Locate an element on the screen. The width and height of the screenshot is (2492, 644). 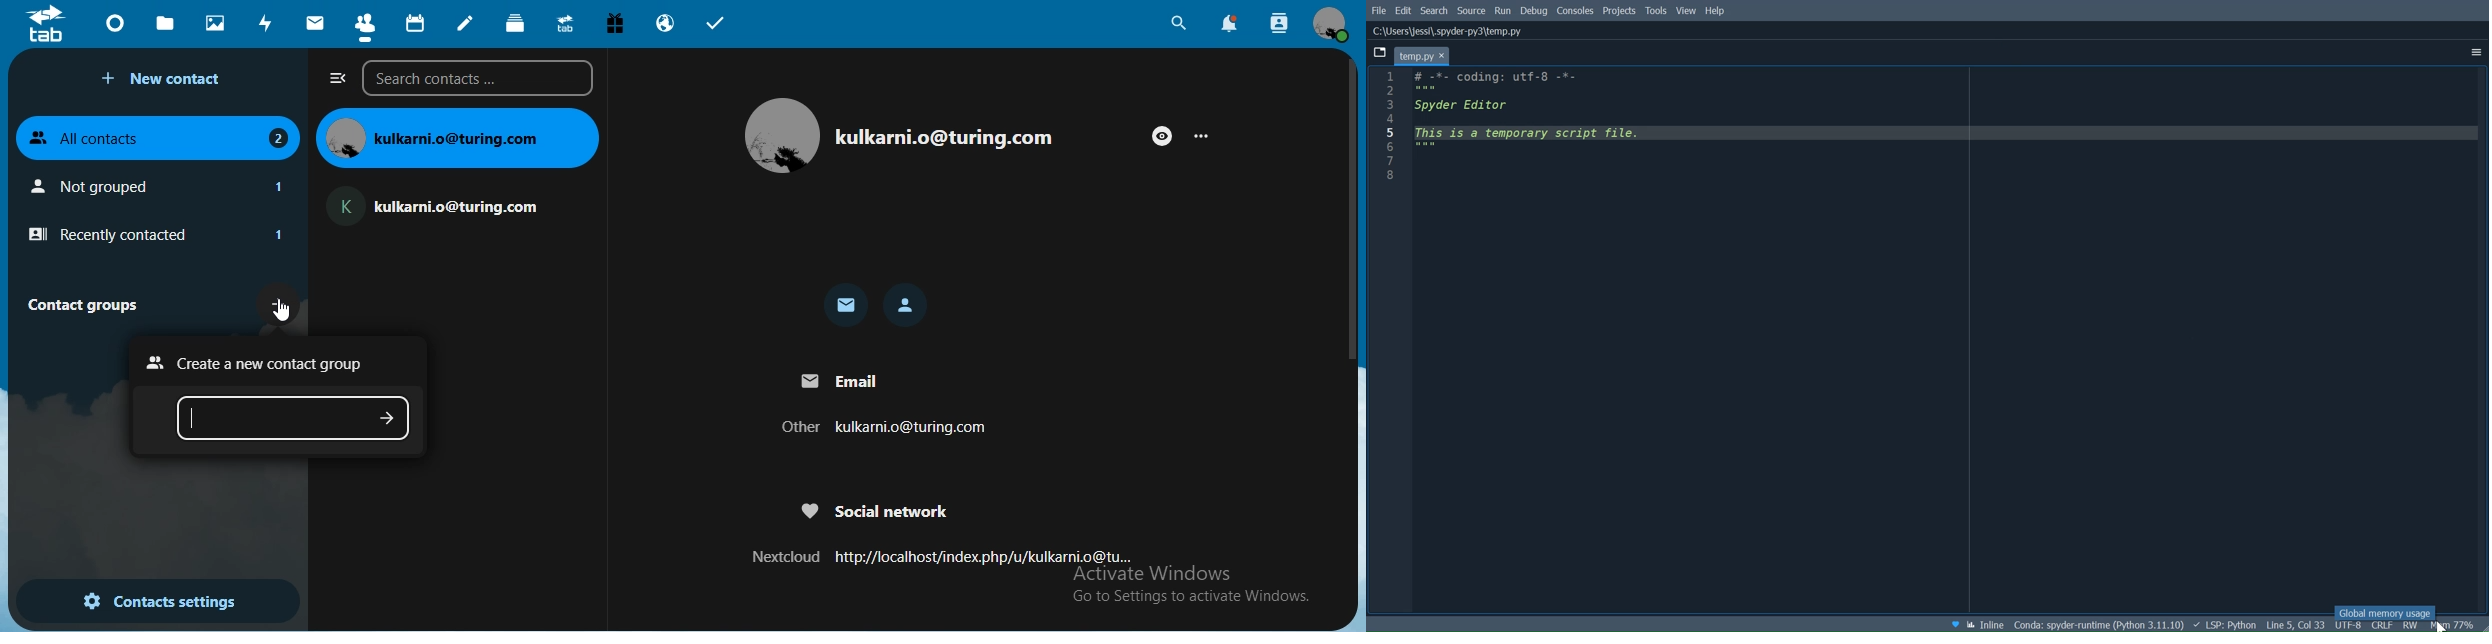
More Options is located at coordinates (2476, 52).